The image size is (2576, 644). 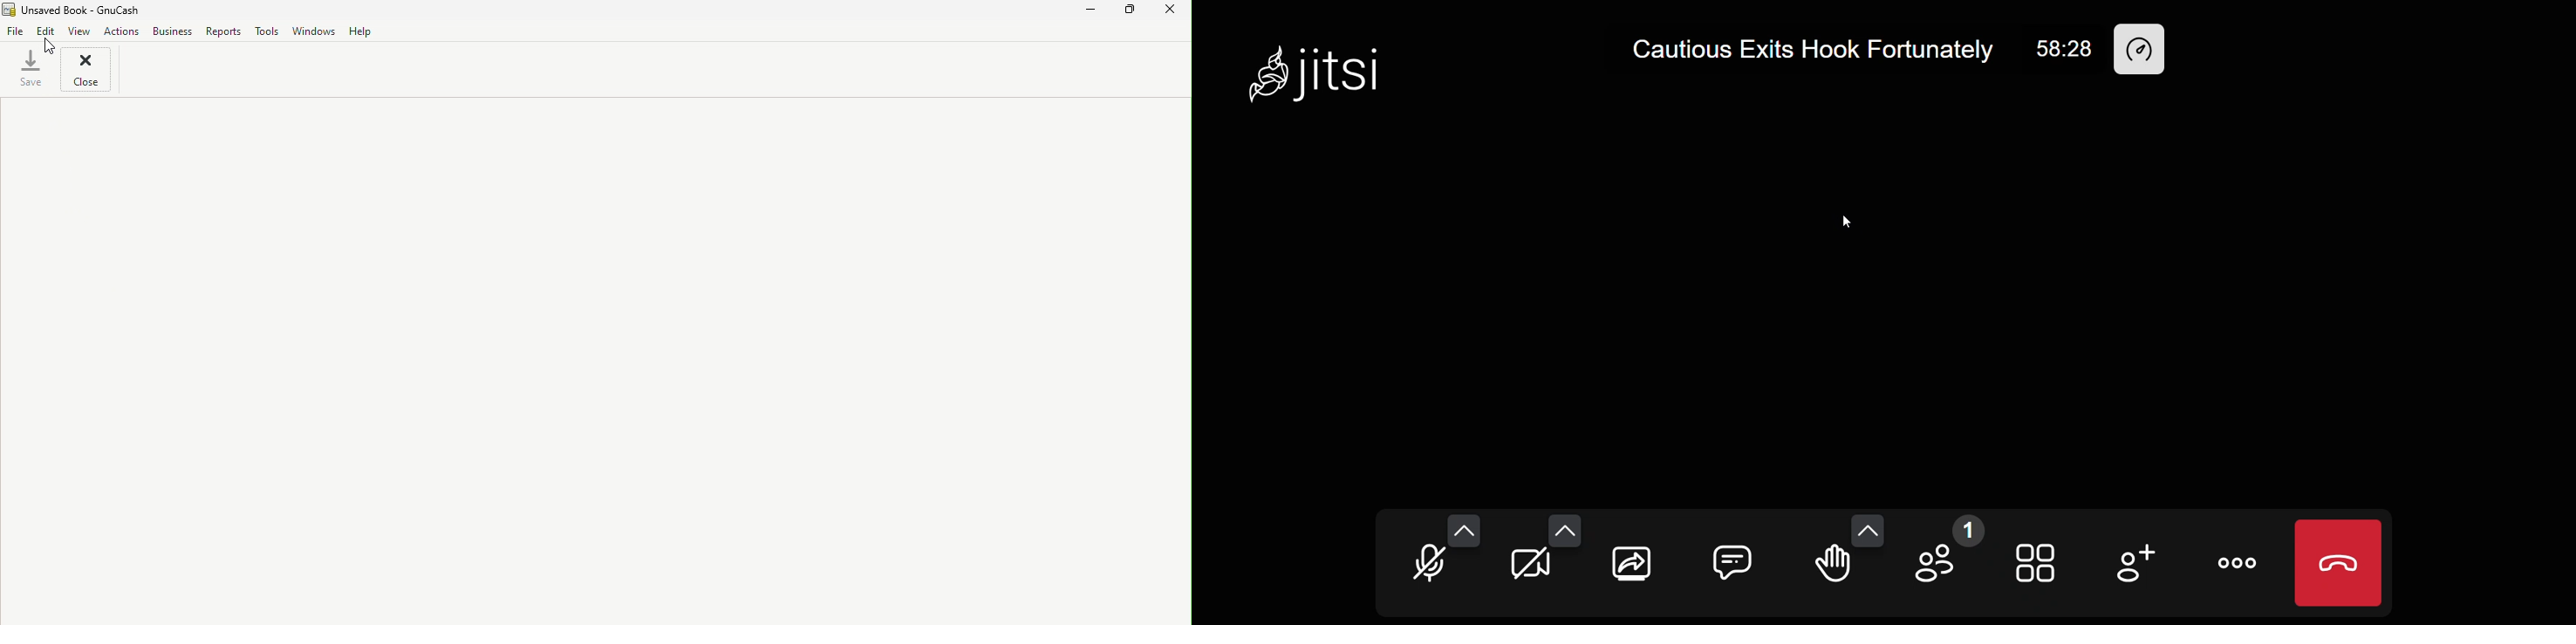 I want to click on Reports, so click(x=222, y=31).